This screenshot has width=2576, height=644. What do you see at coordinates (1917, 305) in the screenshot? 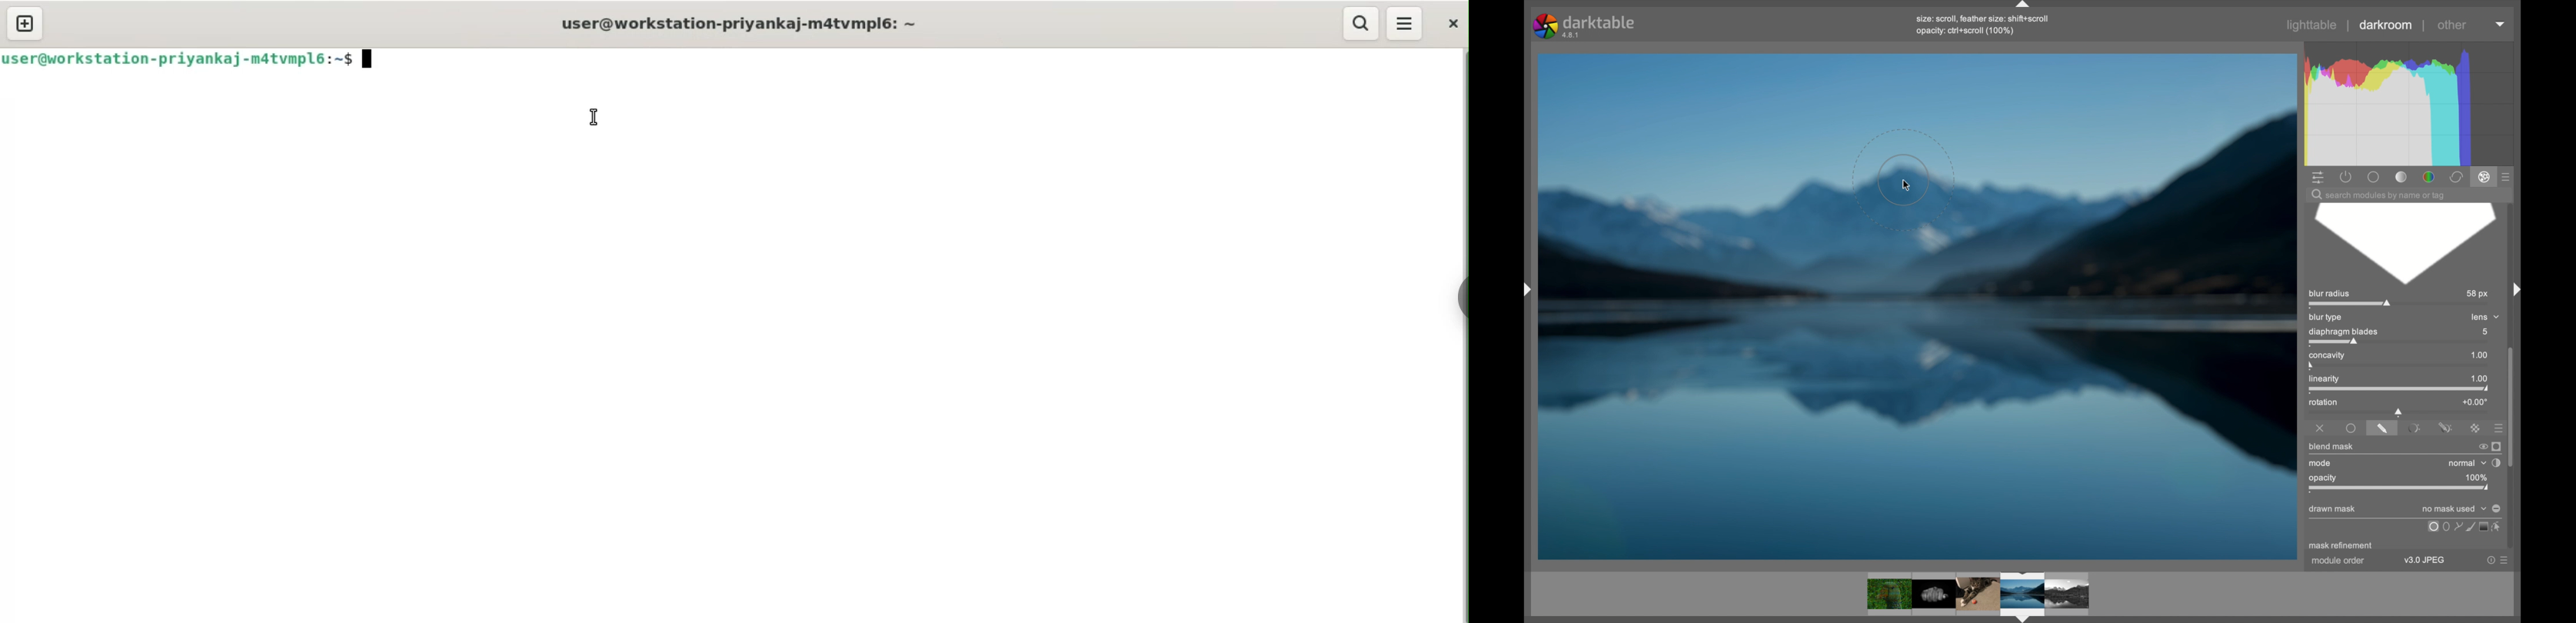
I see `blurred photo` at bounding box center [1917, 305].